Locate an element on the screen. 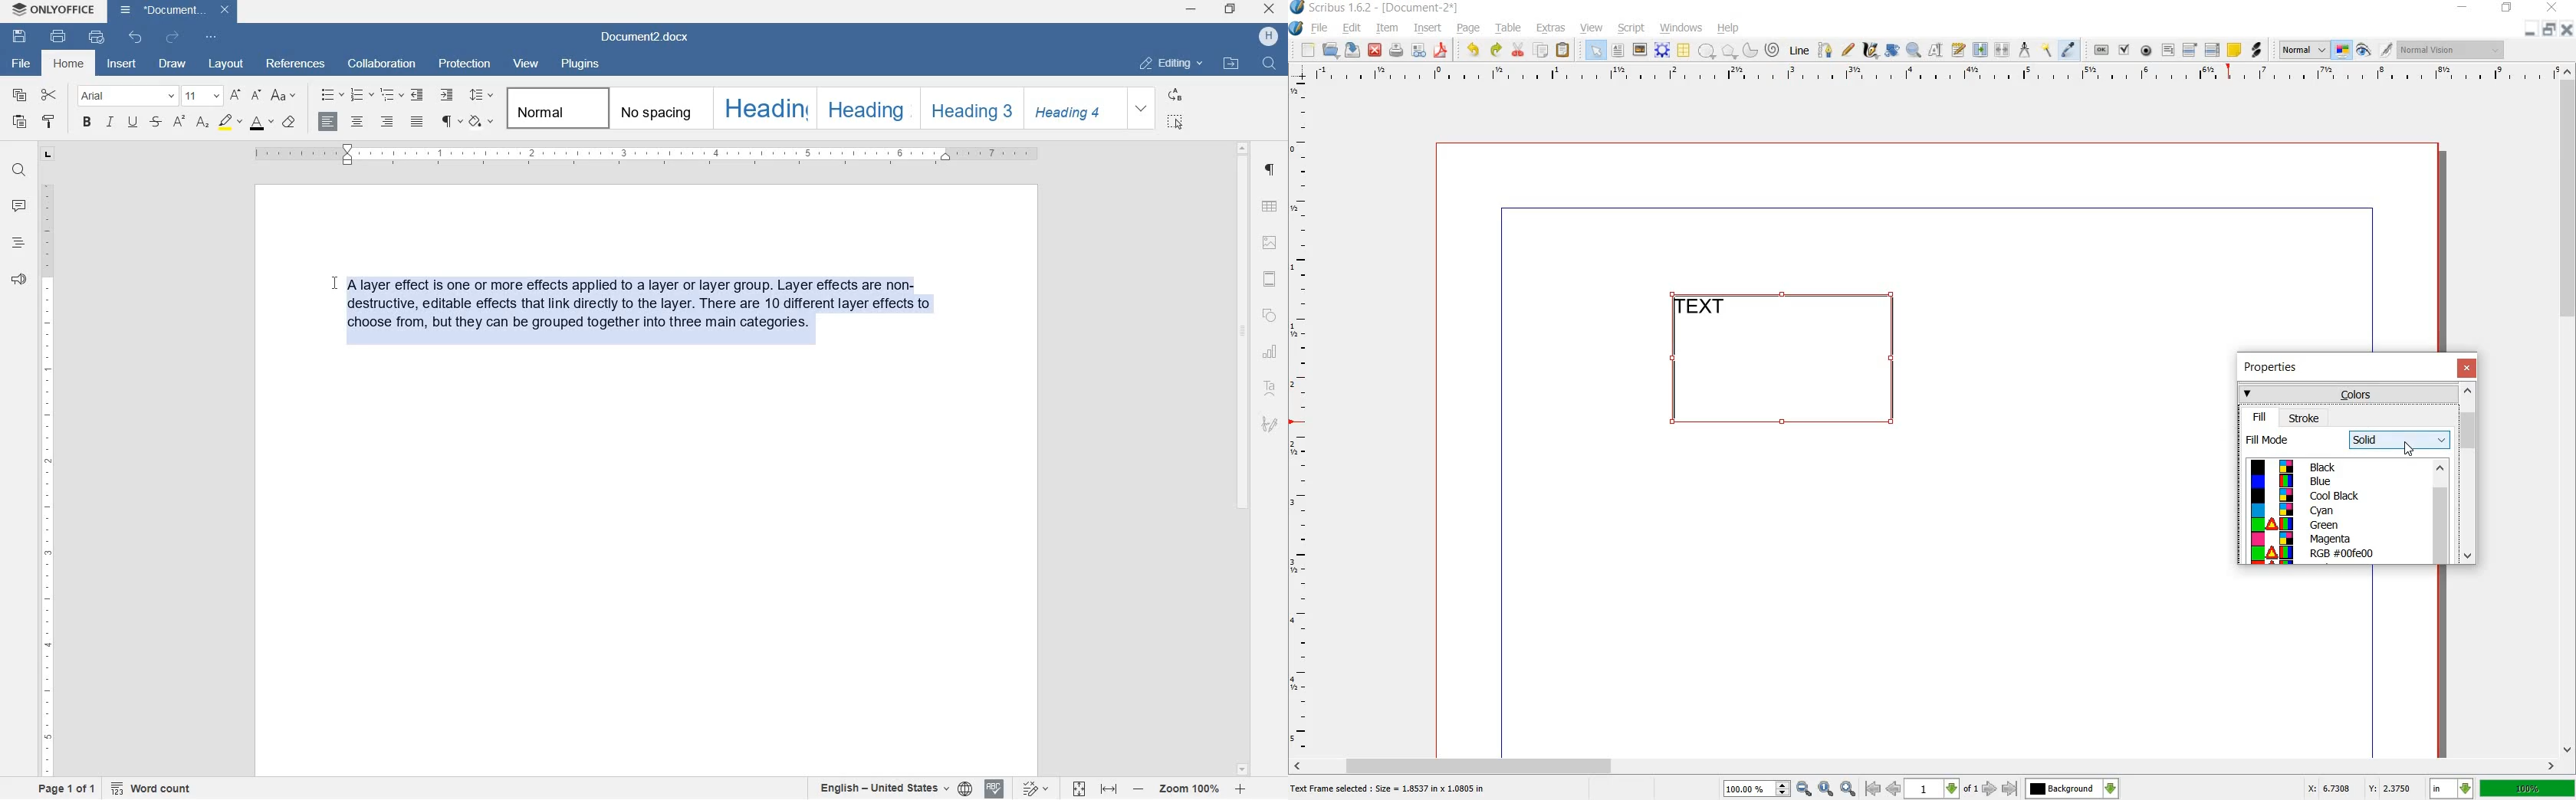 This screenshot has height=812, width=2576. Green is located at coordinates (2327, 525).